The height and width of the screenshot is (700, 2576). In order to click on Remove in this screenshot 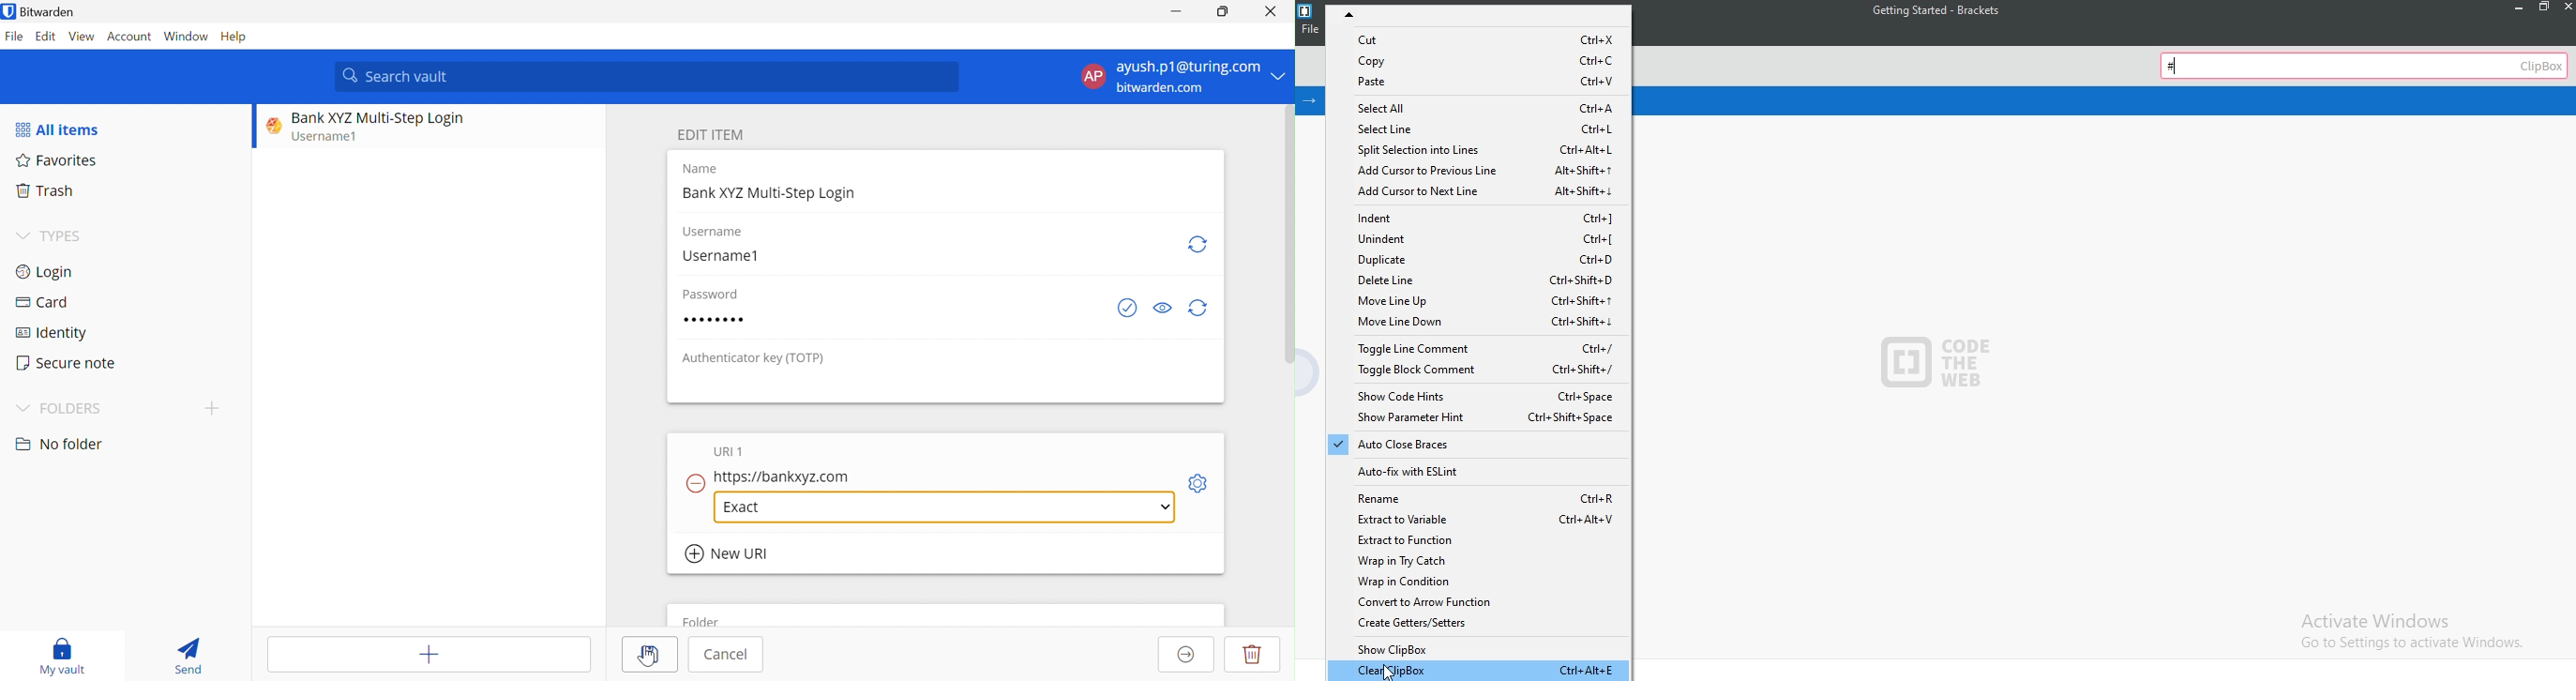, I will do `click(694, 484)`.